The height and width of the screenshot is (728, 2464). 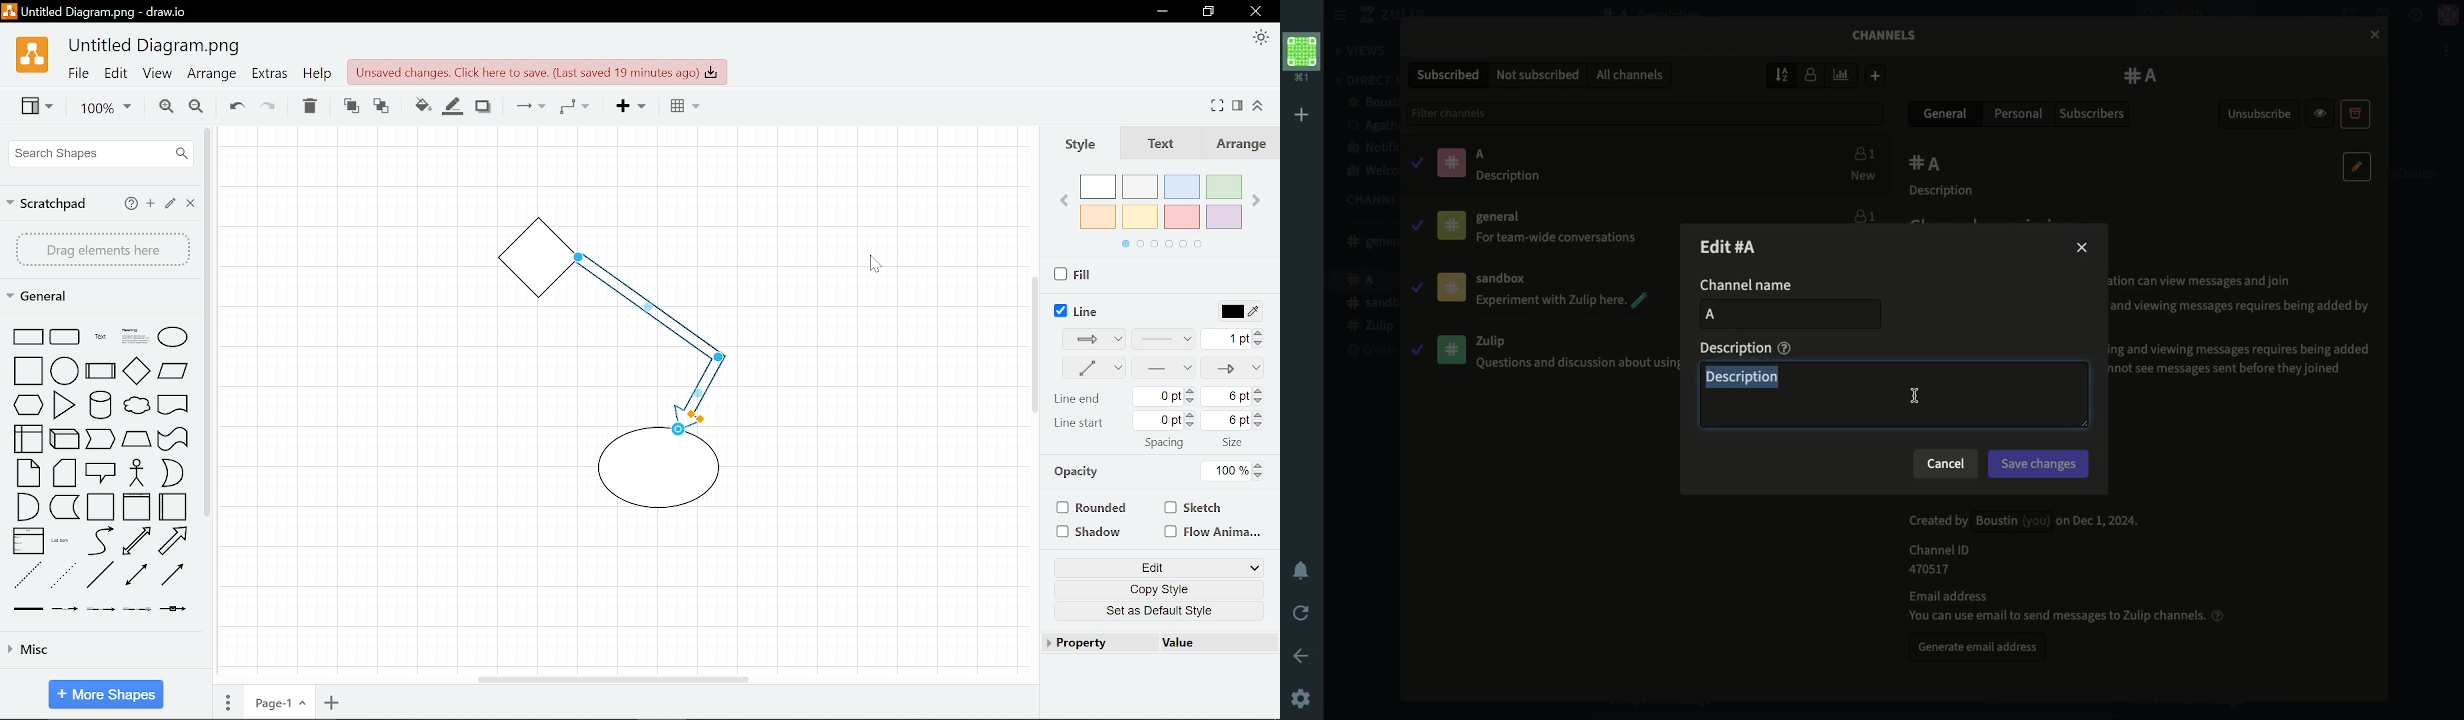 I want to click on Notification, so click(x=1301, y=572).